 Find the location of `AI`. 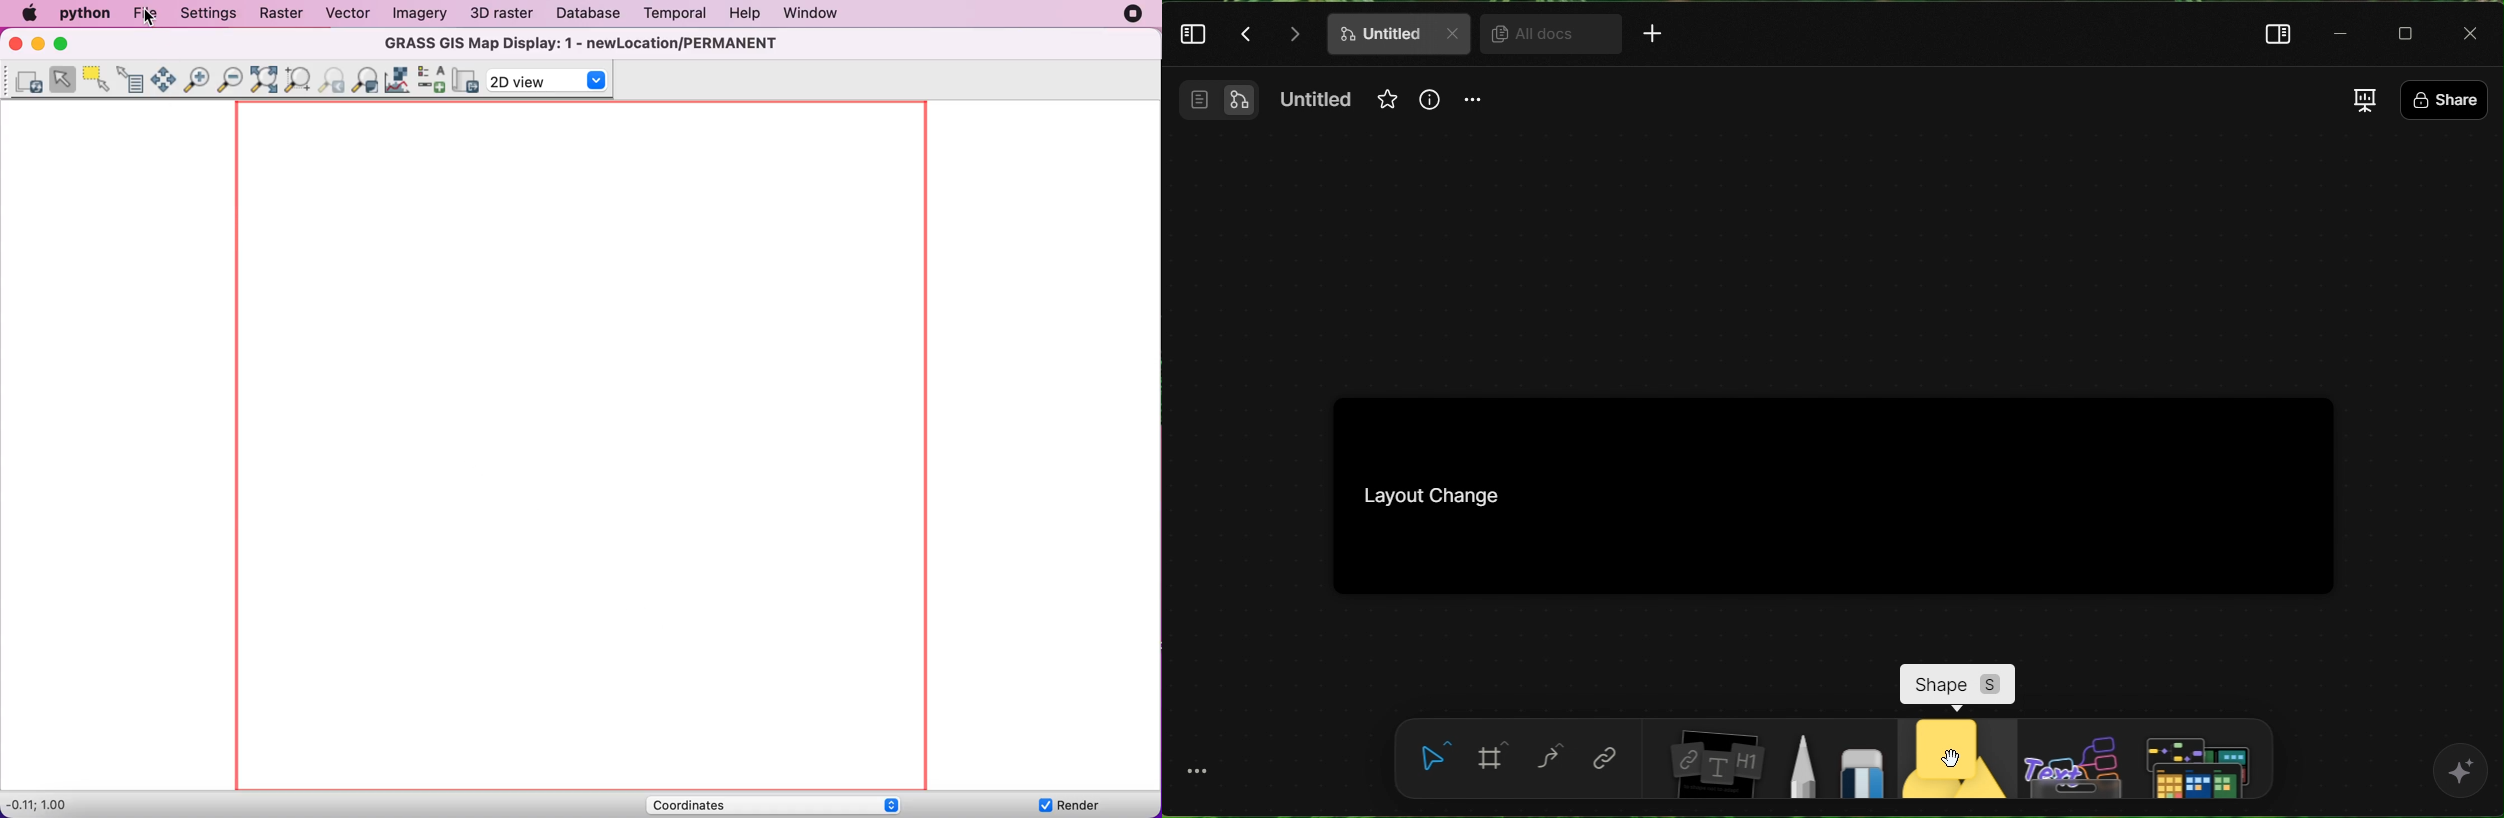

AI is located at coordinates (2463, 772).